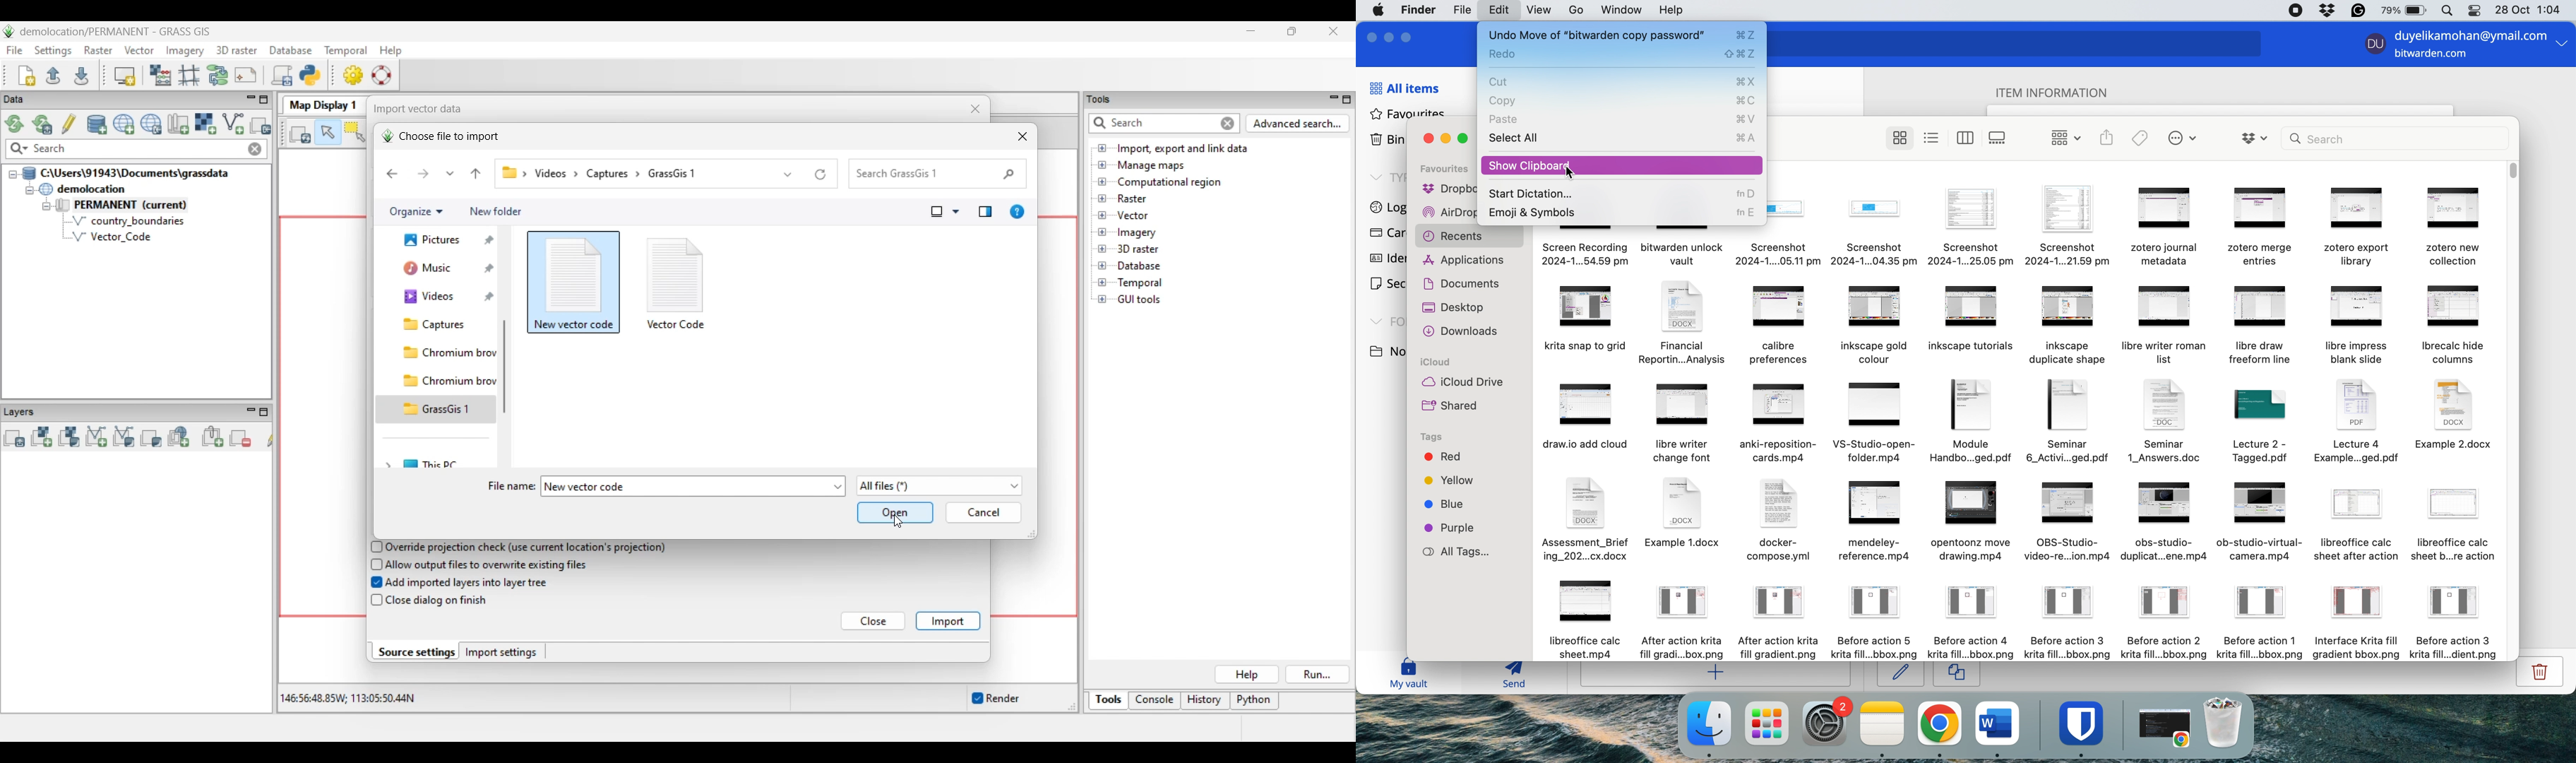  What do you see at coordinates (1420, 10) in the screenshot?
I see `finder` at bounding box center [1420, 10].